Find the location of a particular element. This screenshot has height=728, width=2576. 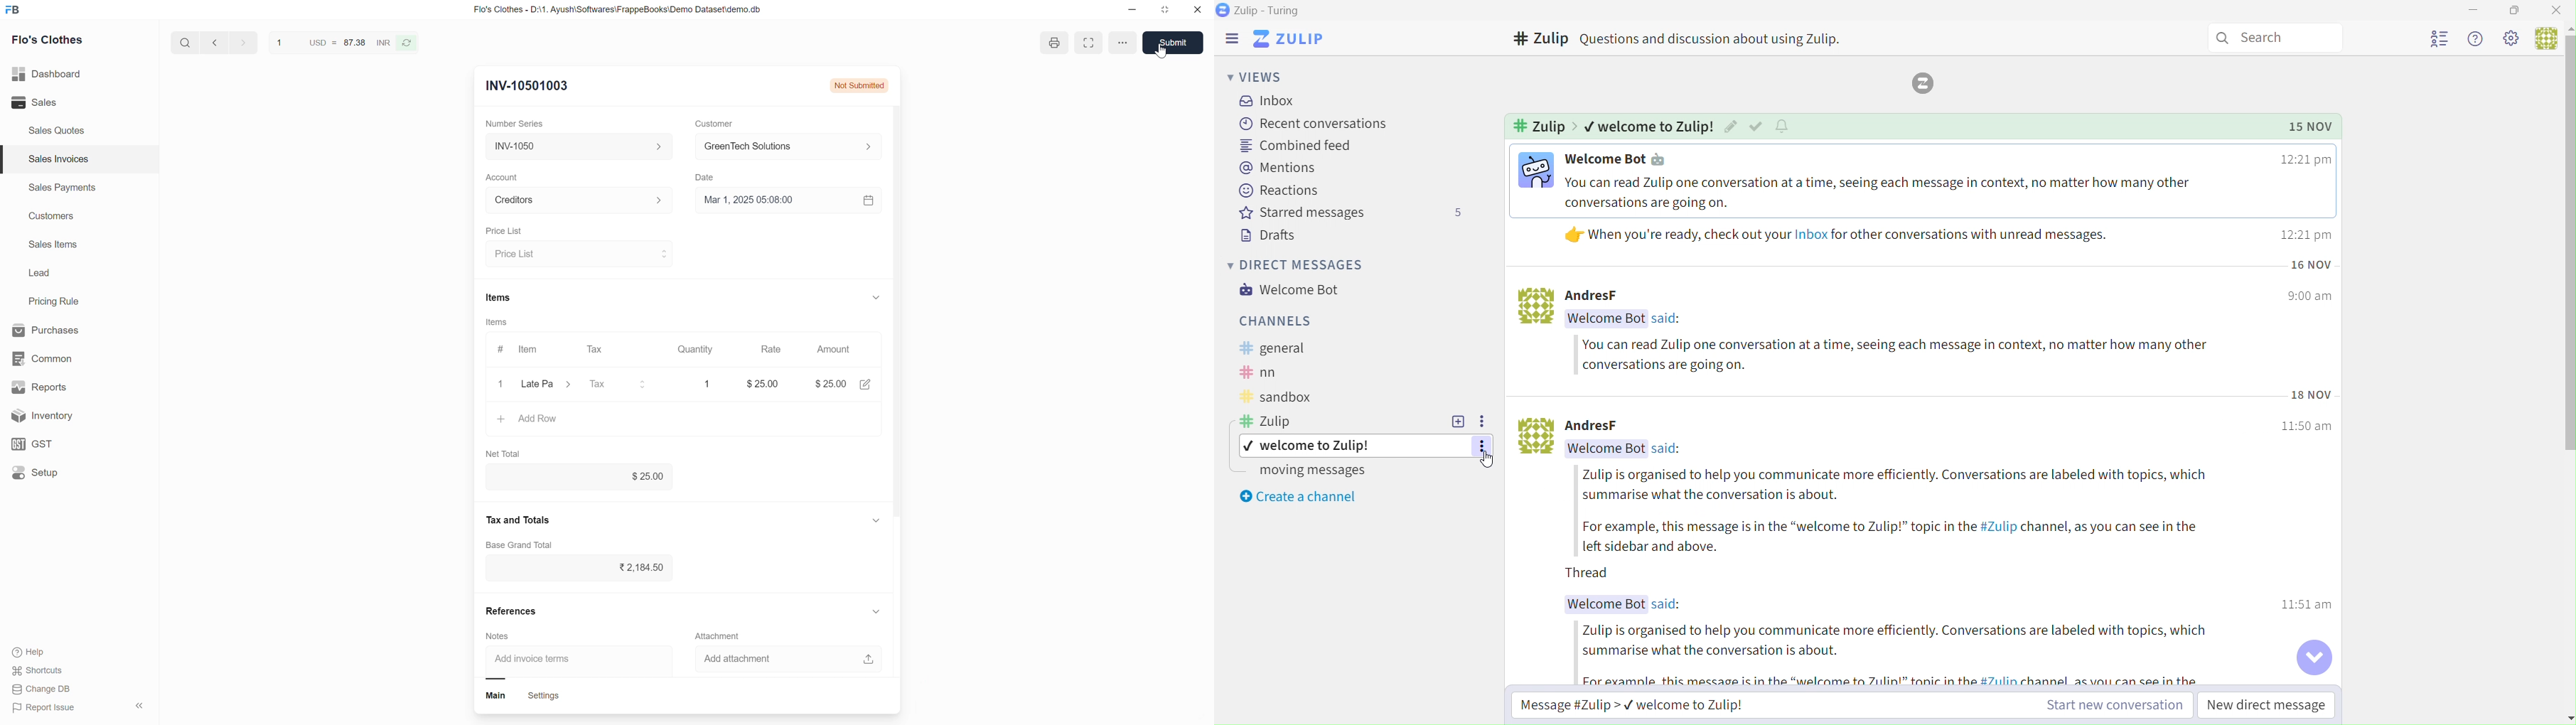

Text is located at coordinates (1899, 484).